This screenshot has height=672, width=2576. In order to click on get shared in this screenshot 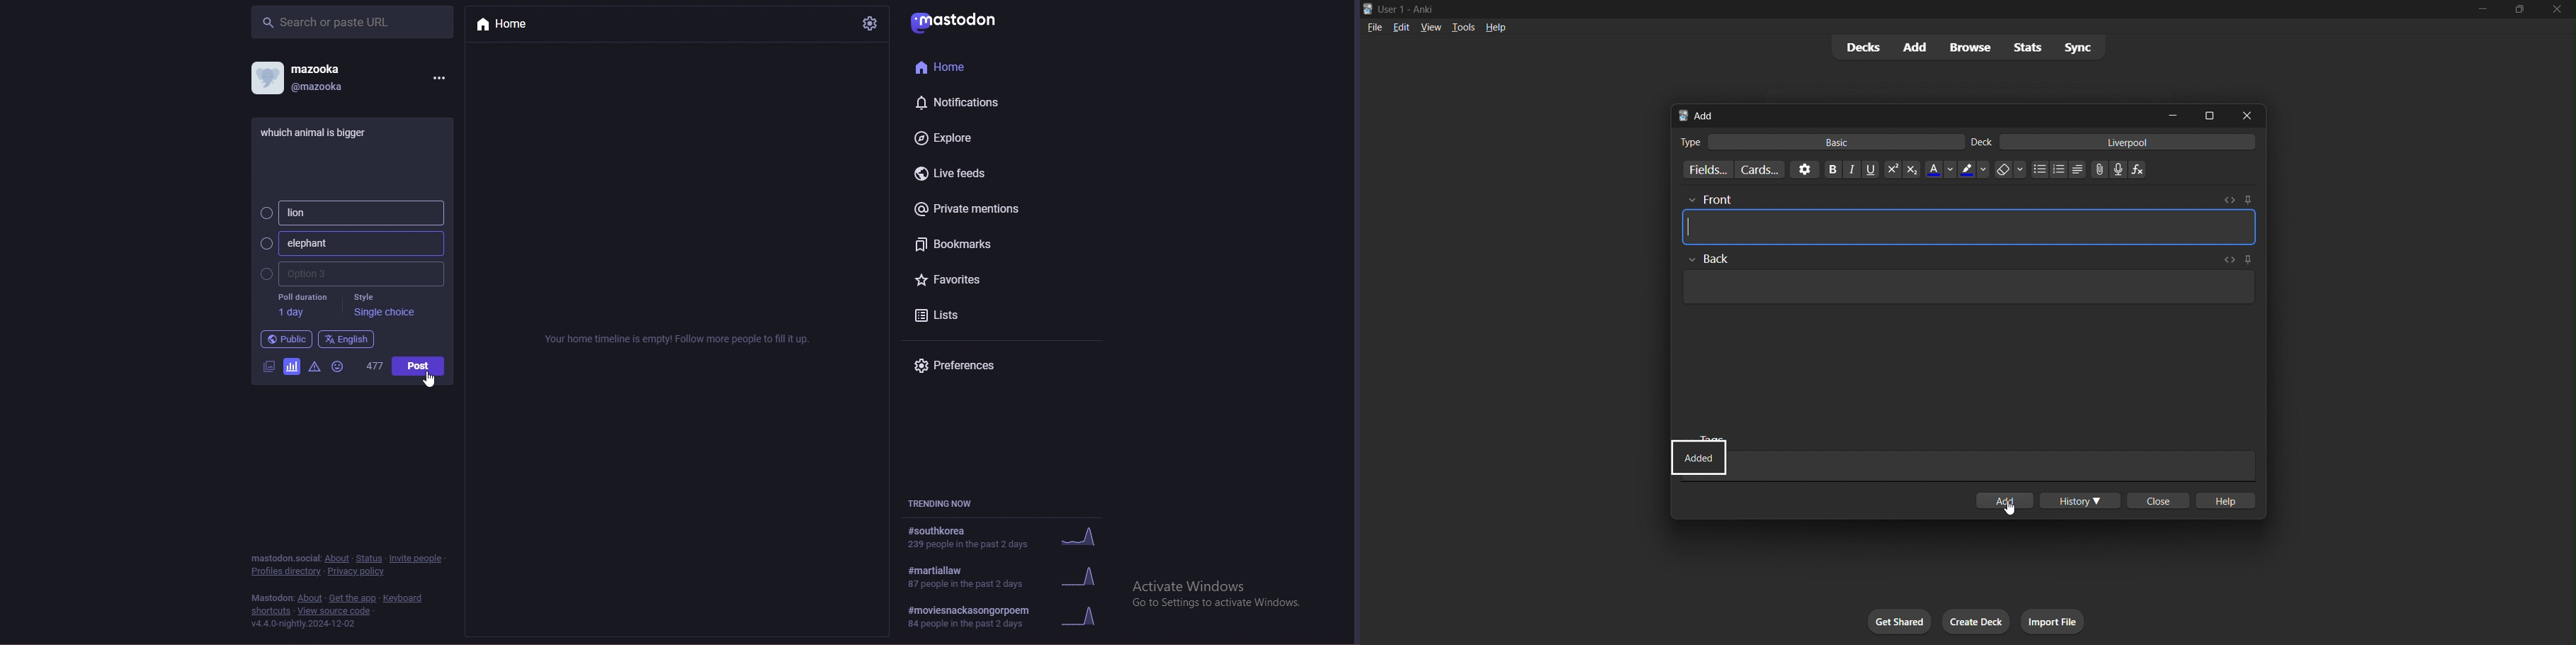, I will do `click(1895, 622)`.